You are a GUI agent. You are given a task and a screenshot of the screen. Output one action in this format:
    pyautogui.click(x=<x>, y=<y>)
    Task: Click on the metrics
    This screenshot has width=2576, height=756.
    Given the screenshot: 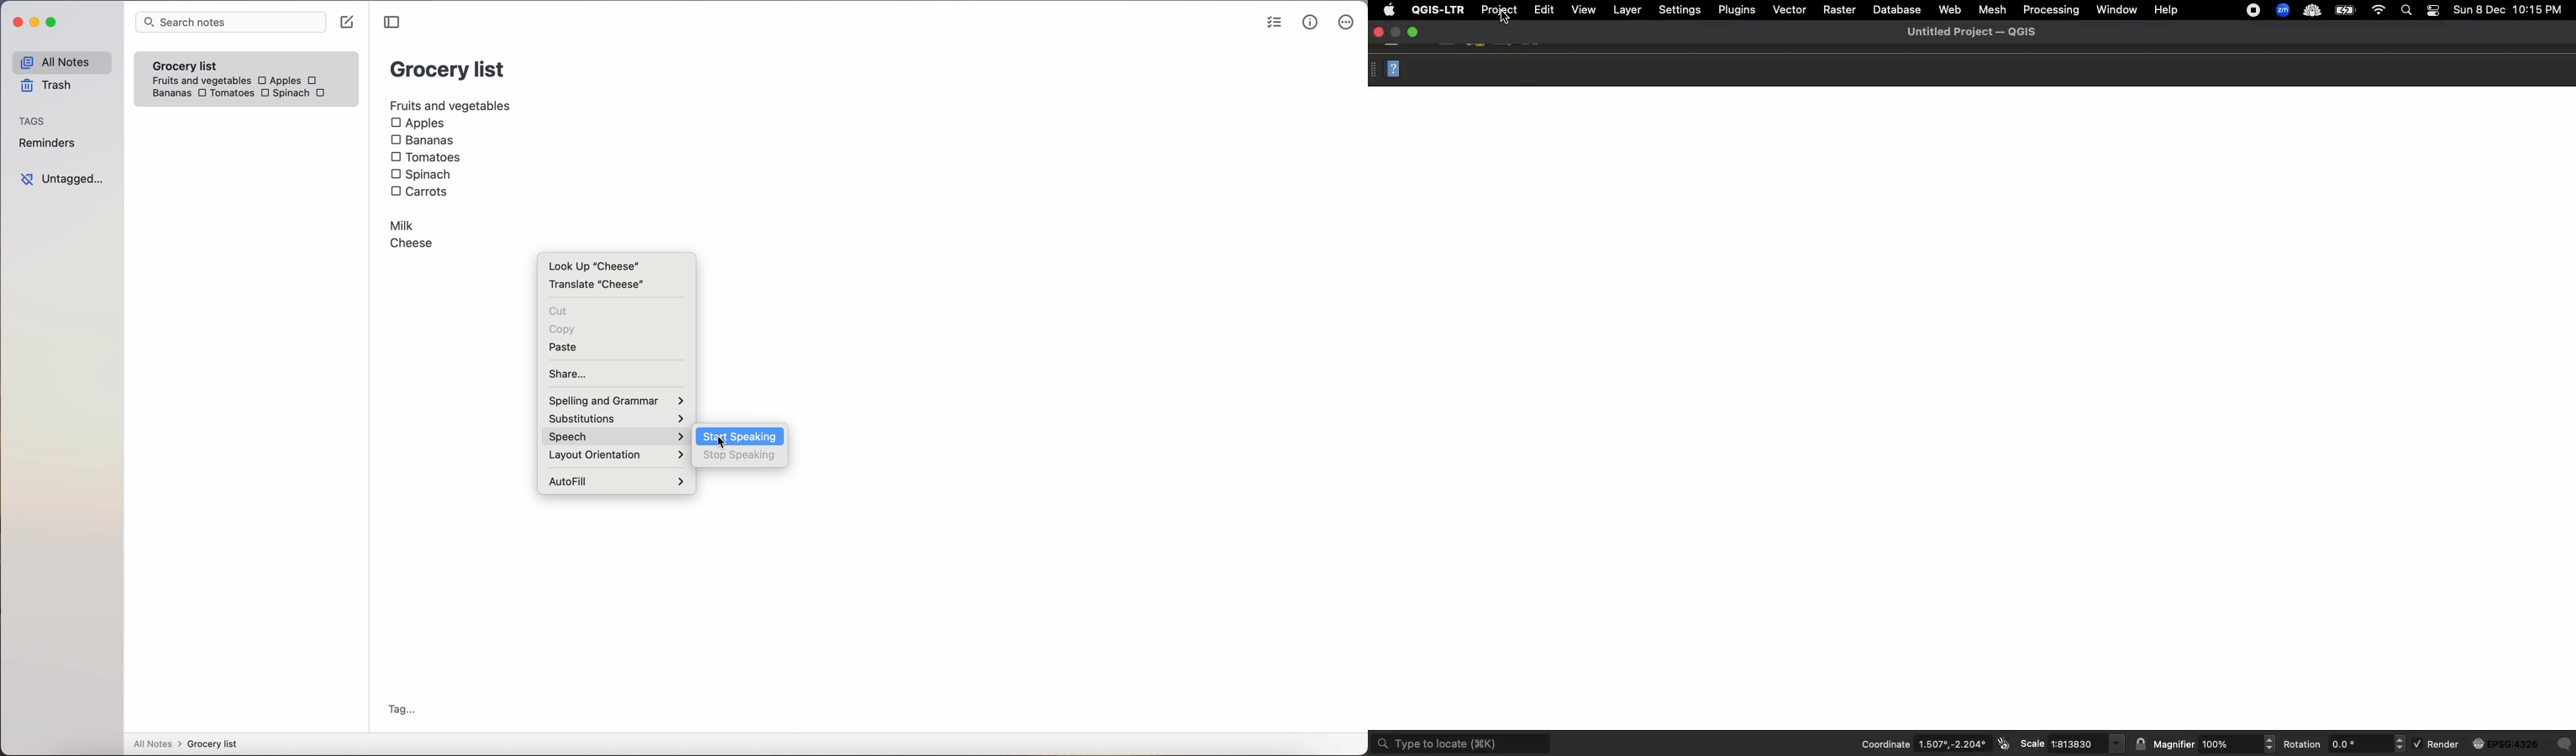 What is the action you would take?
    pyautogui.click(x=1309, y=23)
    